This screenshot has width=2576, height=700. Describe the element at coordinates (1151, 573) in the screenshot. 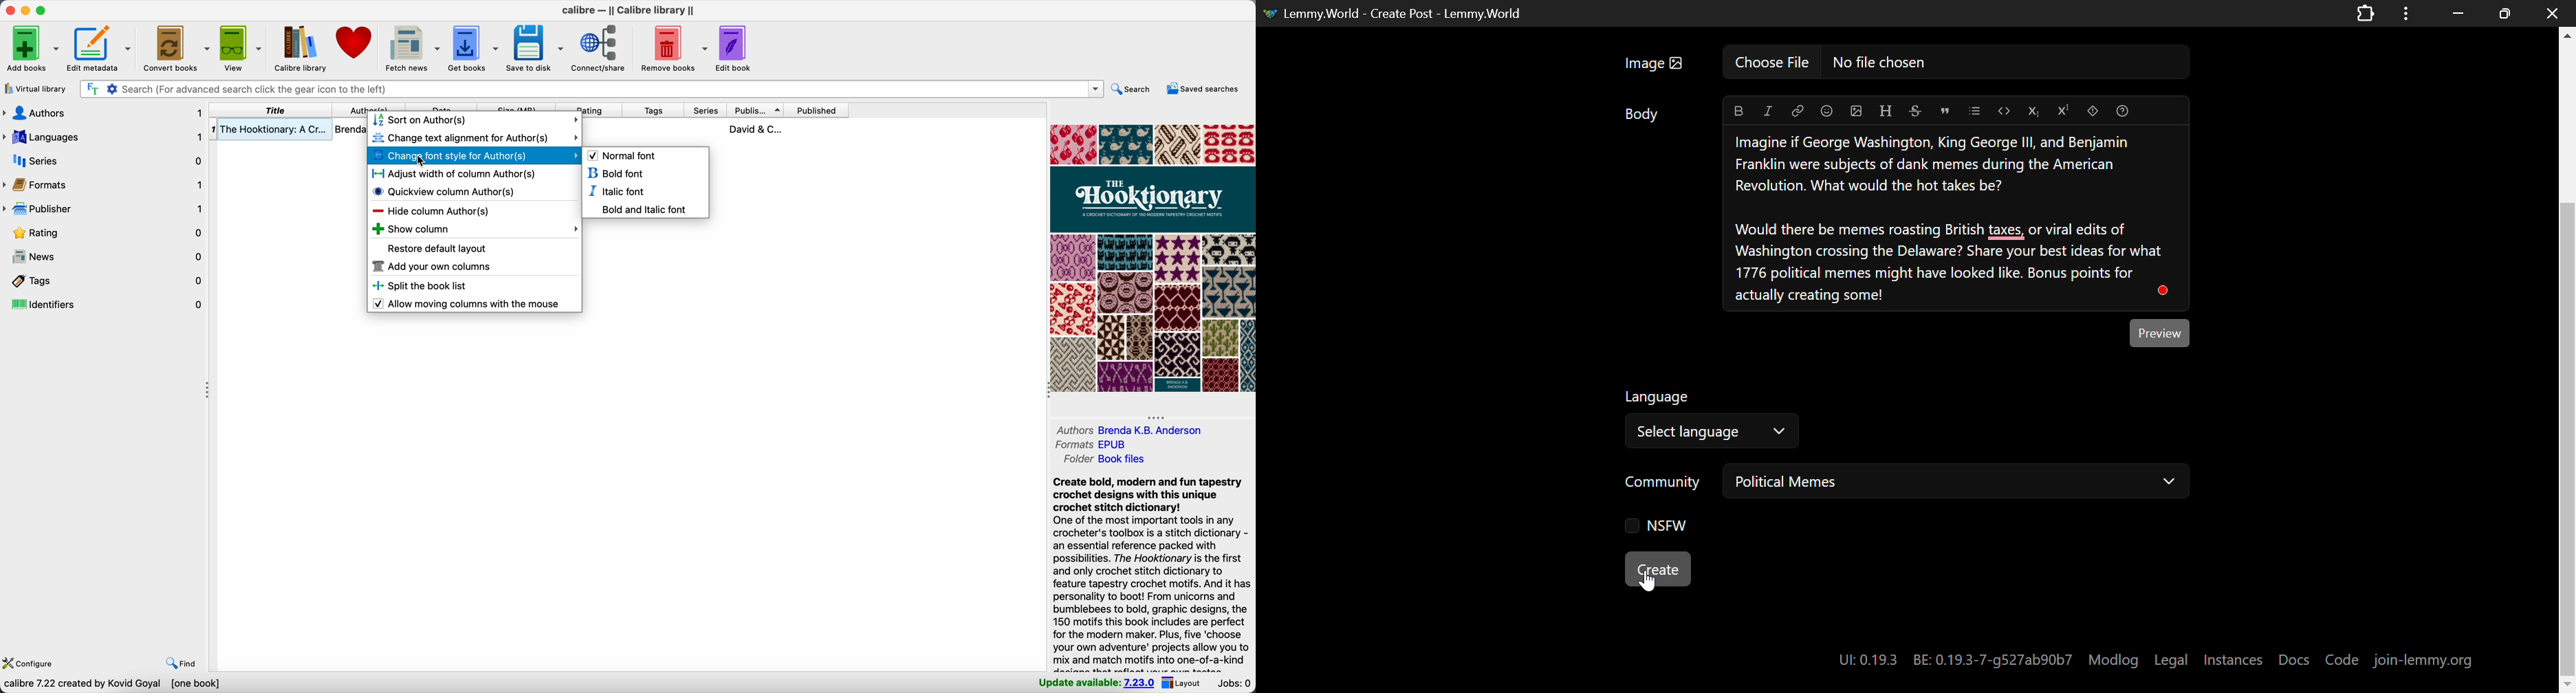

I see `synopsis` at that location.